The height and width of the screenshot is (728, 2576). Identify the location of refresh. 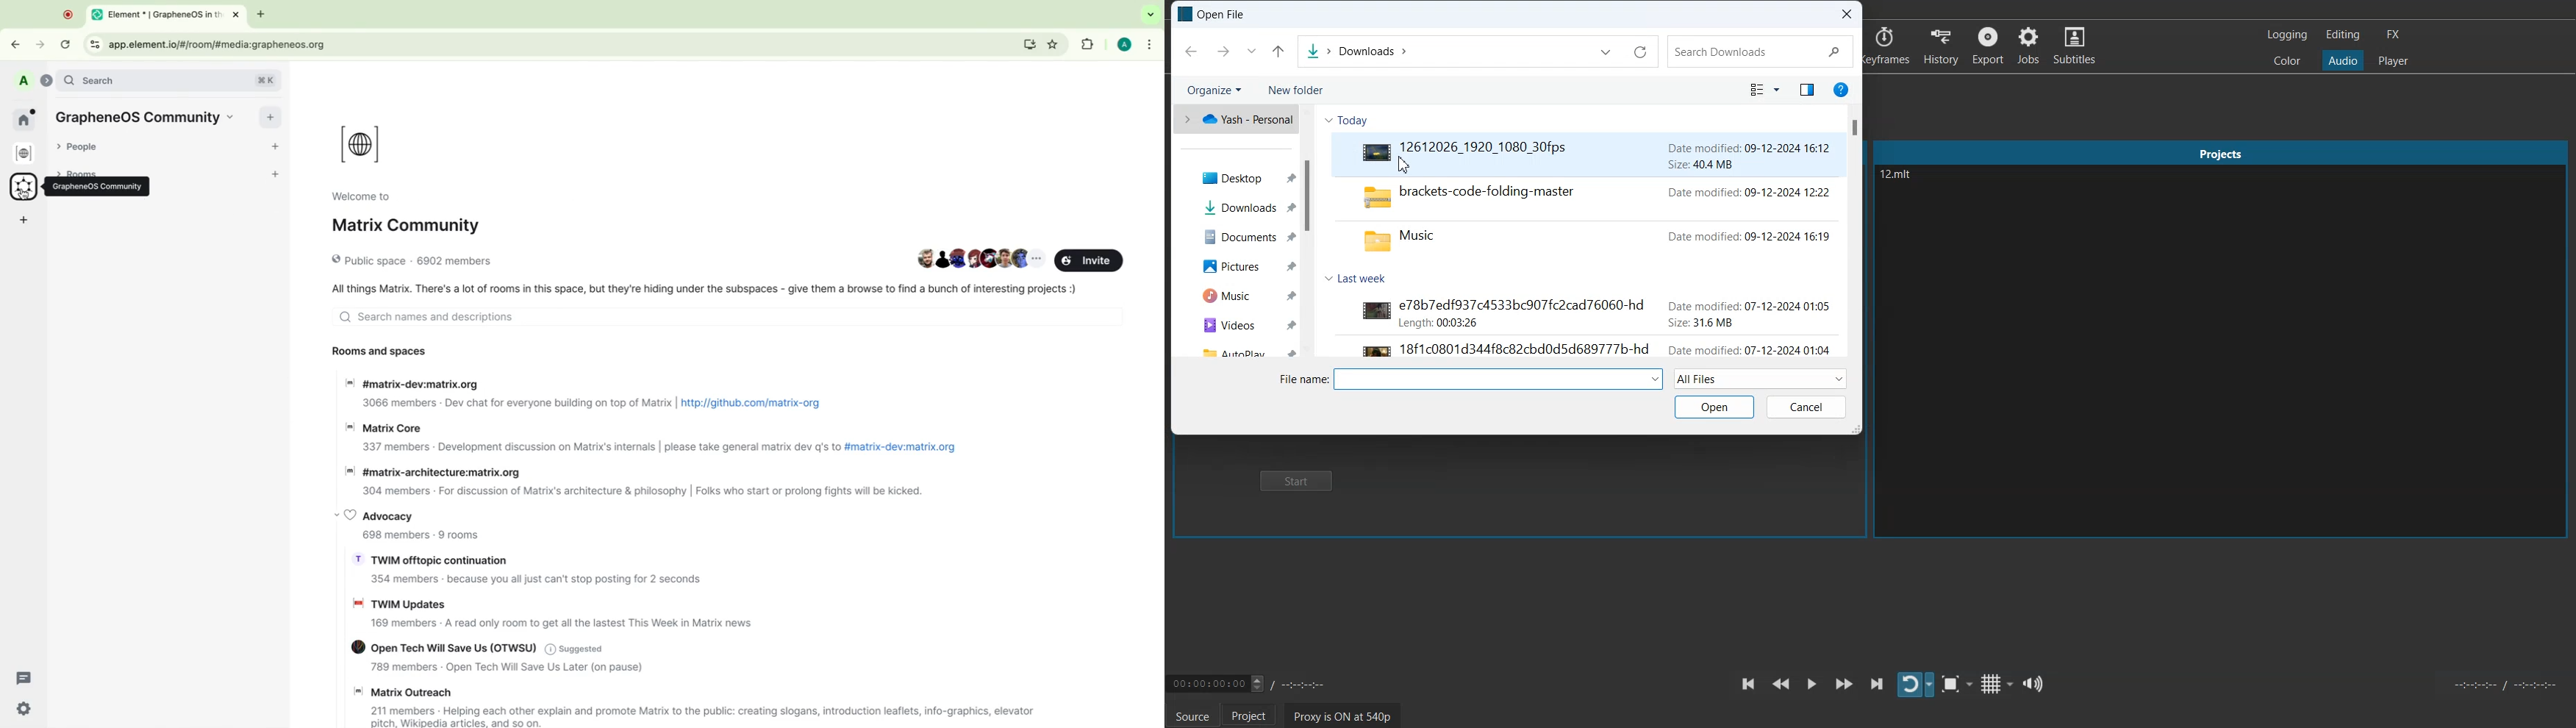
(66, 44).